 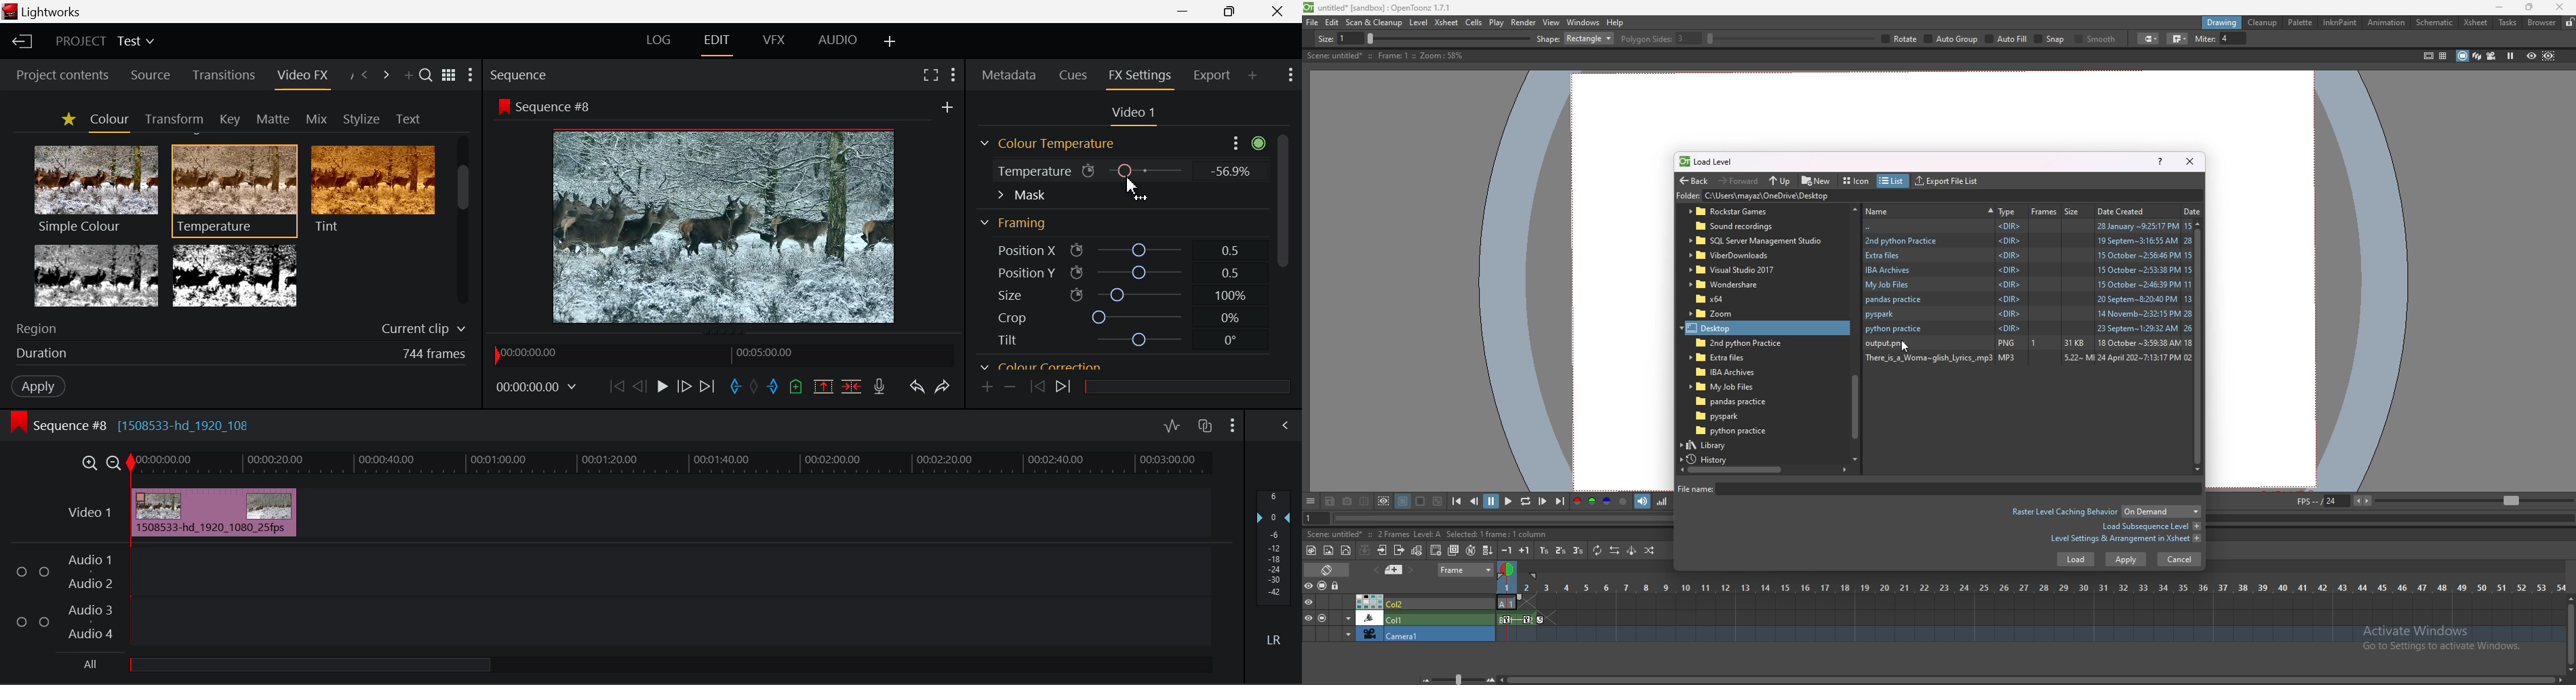 What do you see at coordinates (1183, 10) in the screenshot?
I see `Restore Down` at bounding box center [1183, 10].